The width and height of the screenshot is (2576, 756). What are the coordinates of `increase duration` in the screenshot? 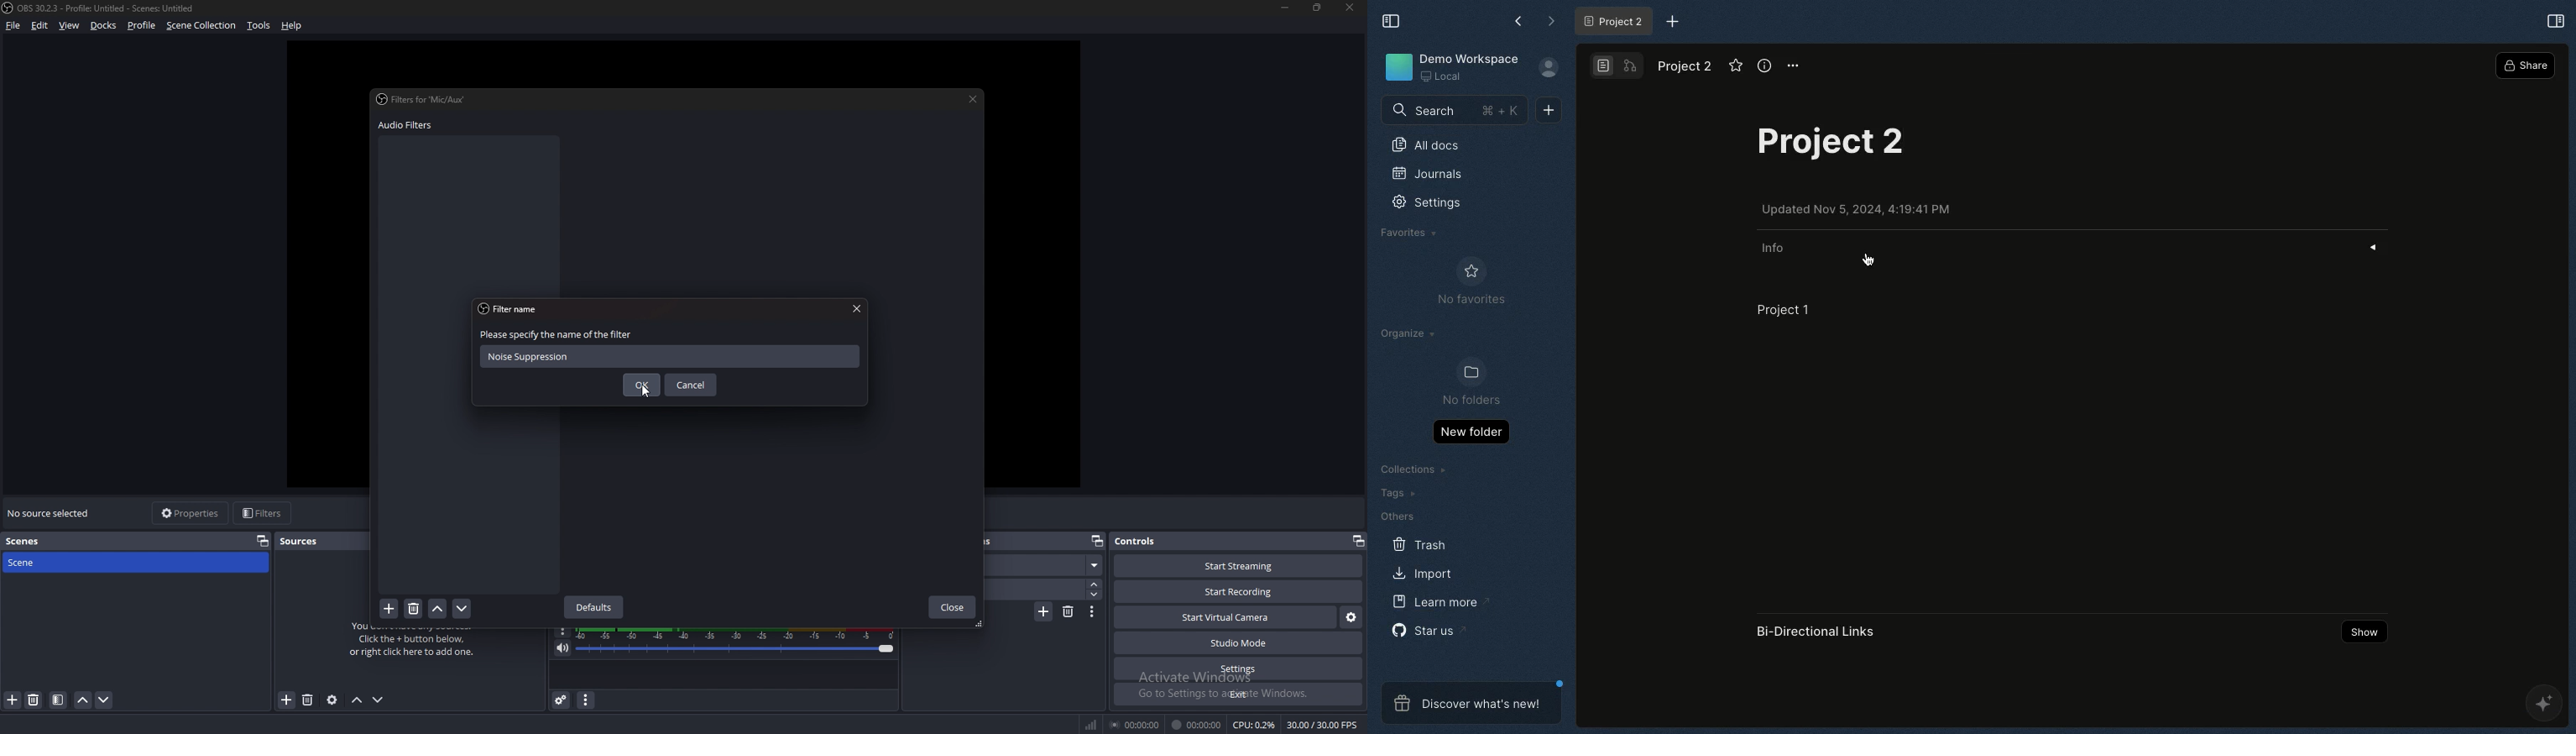 It's located at (1094, 584).